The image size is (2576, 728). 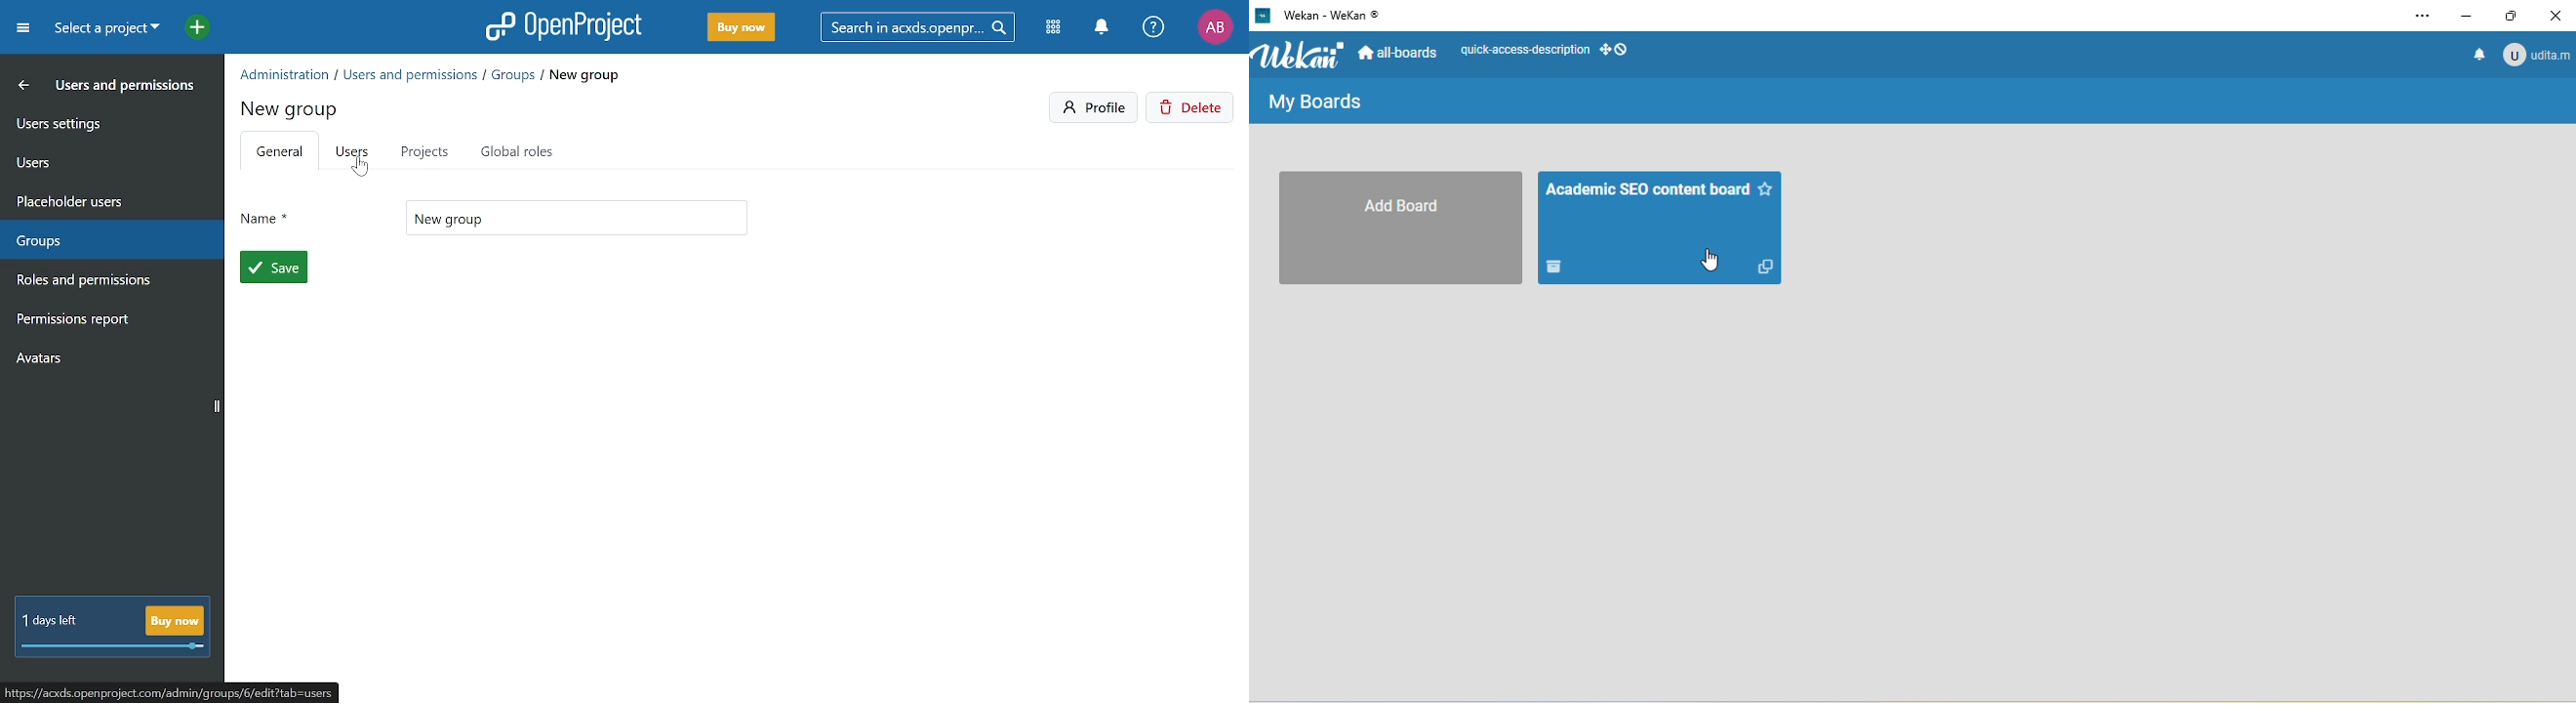 What do you see at coordinates (1660, 228) in the screenshot?
I see `academic seo content board` at bounding box center [1660, 228].